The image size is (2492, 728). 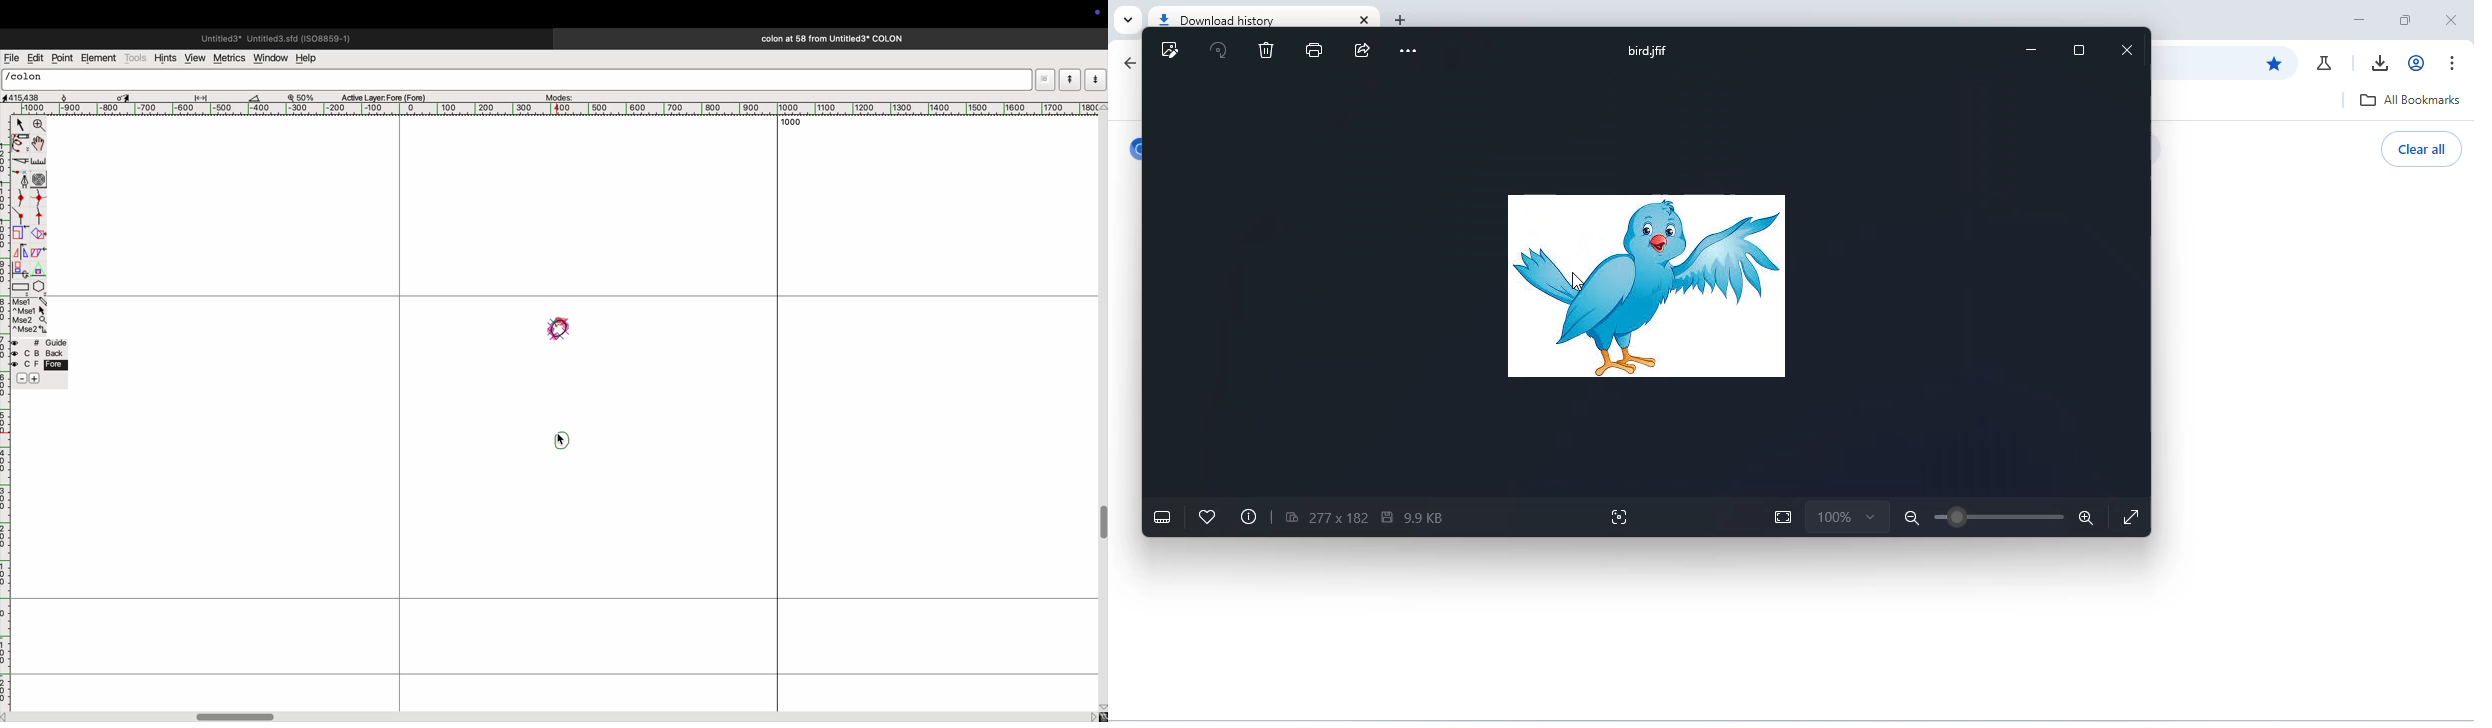 I want to click on extract, so click(x=38, y=234).